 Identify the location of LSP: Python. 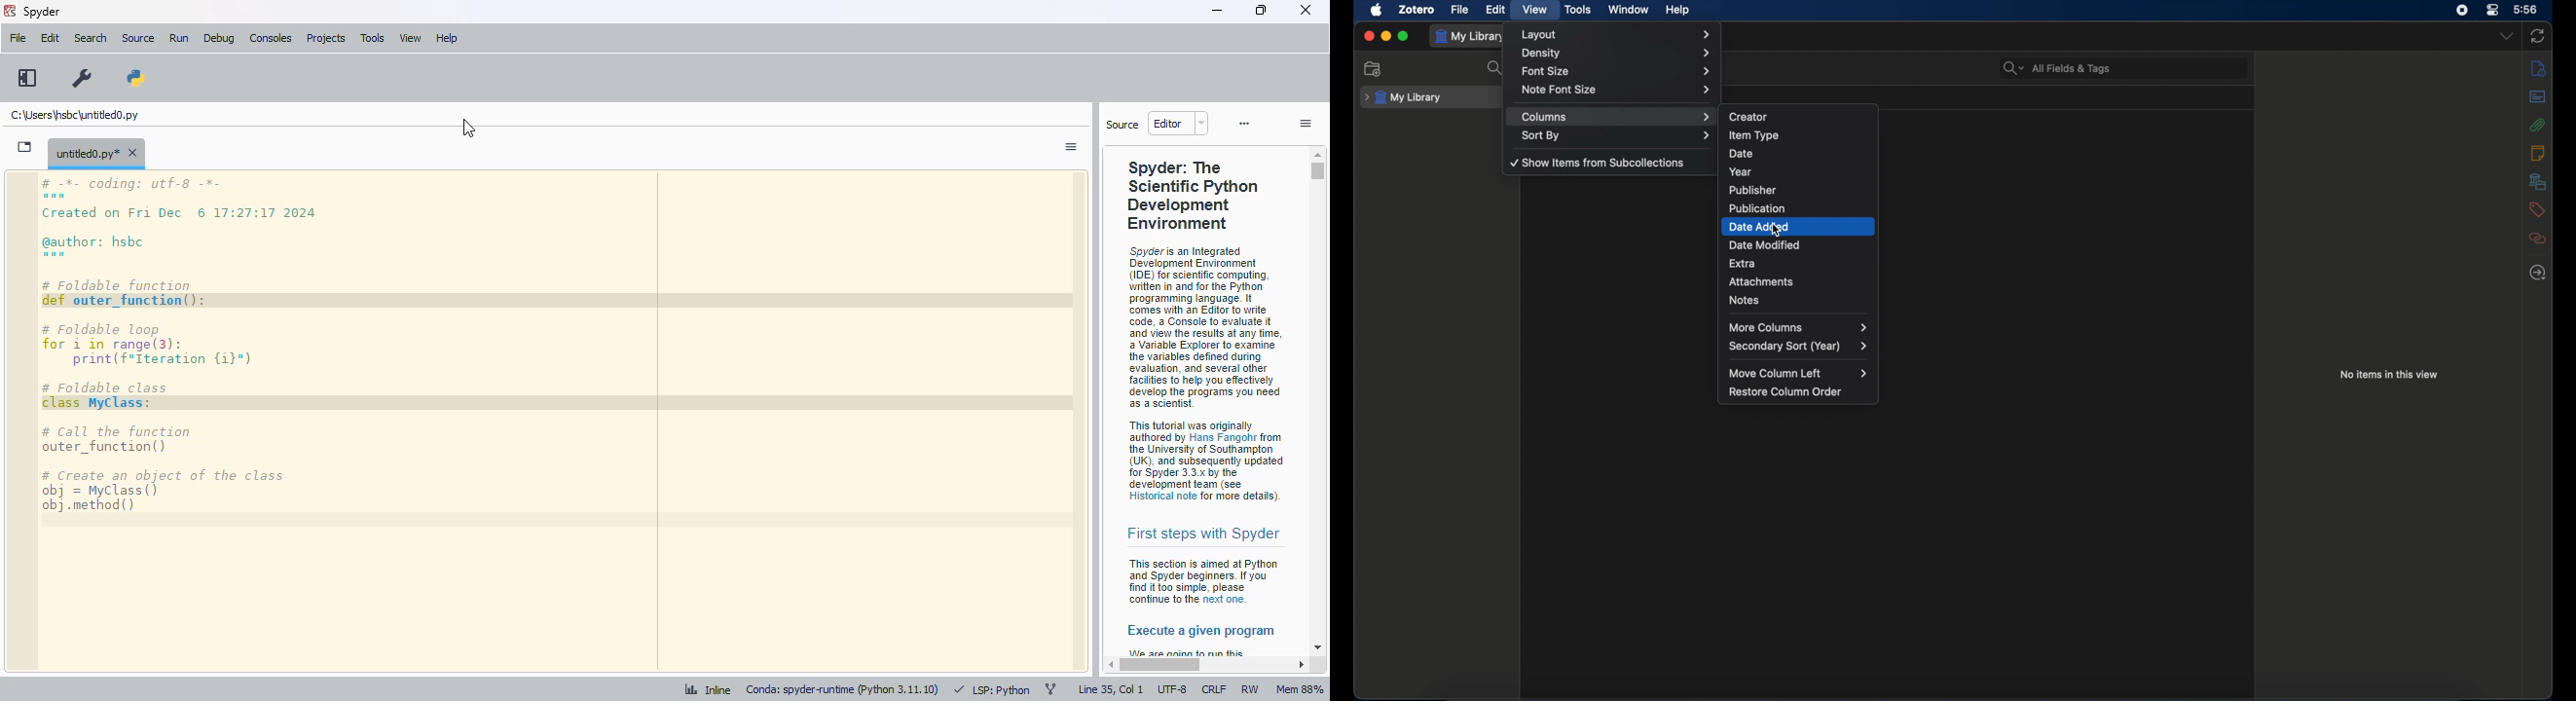
(992, 689).